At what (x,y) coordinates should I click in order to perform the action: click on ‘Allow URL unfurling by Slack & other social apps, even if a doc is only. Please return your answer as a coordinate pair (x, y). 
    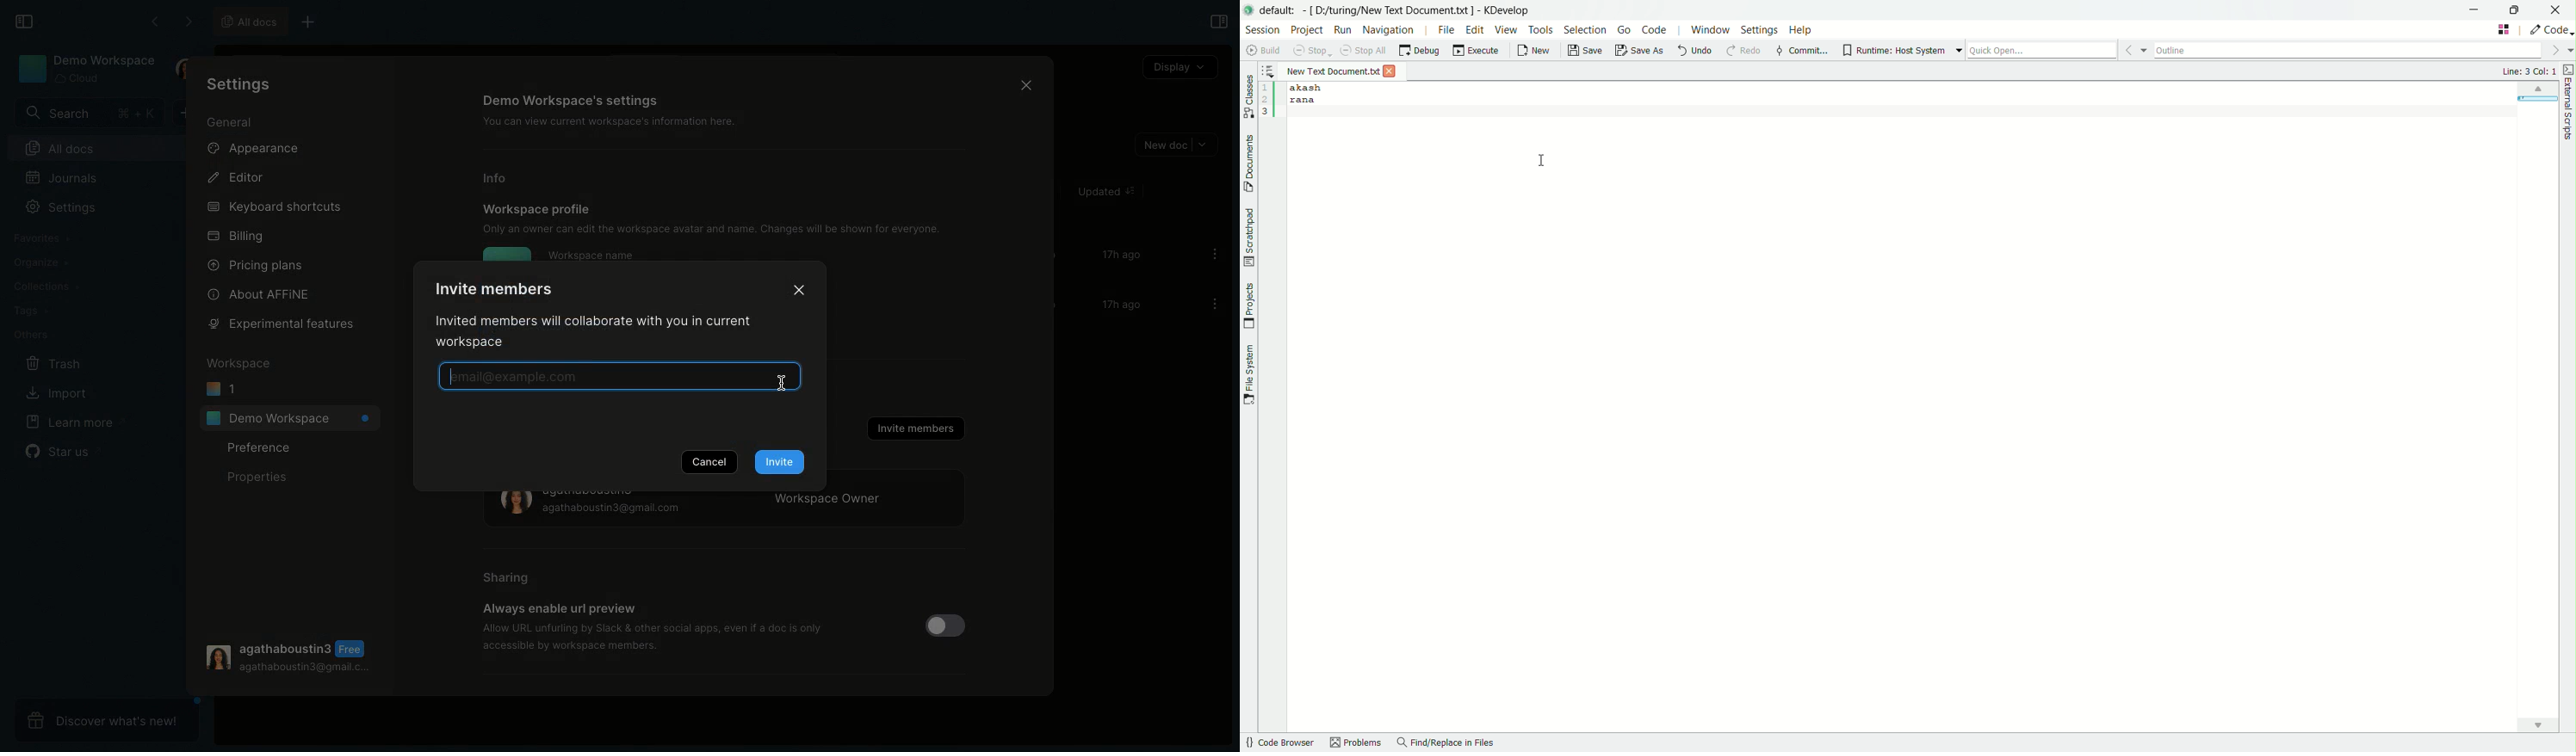
    Looking at the image, I should click on (653, 627).